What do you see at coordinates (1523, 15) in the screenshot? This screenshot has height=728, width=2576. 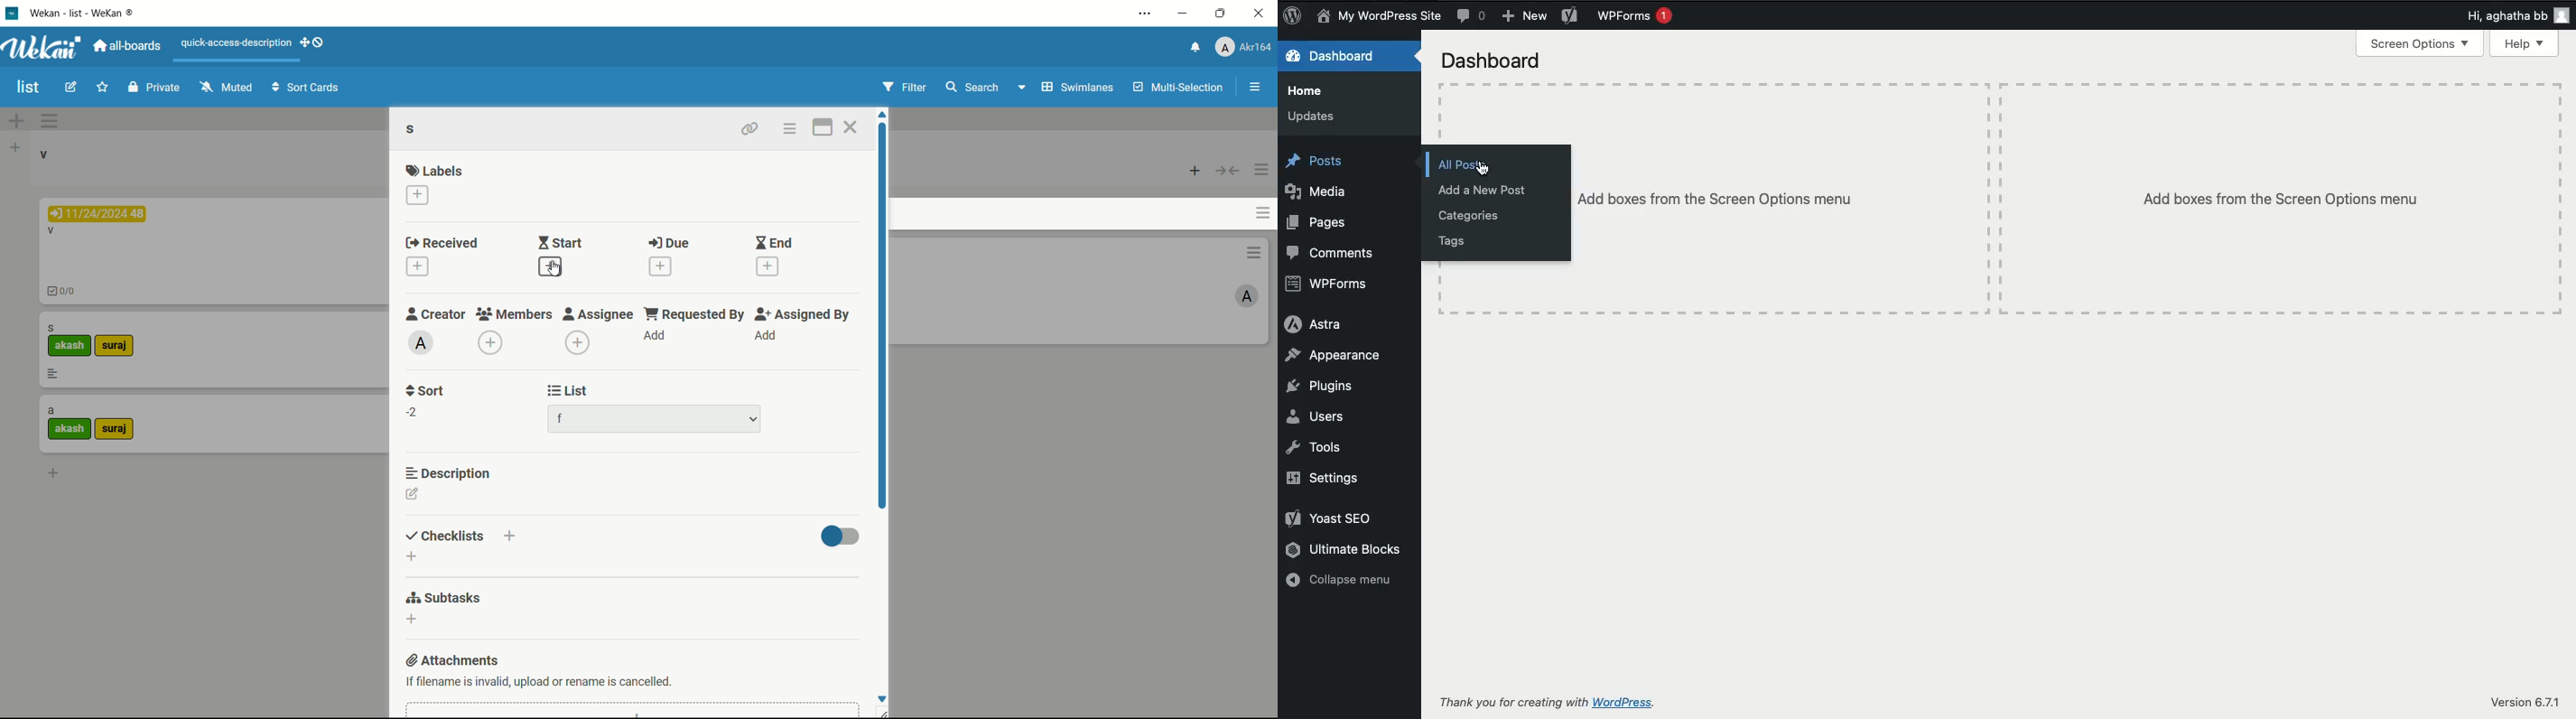 I see `New` at bounding box center [1523, 15].